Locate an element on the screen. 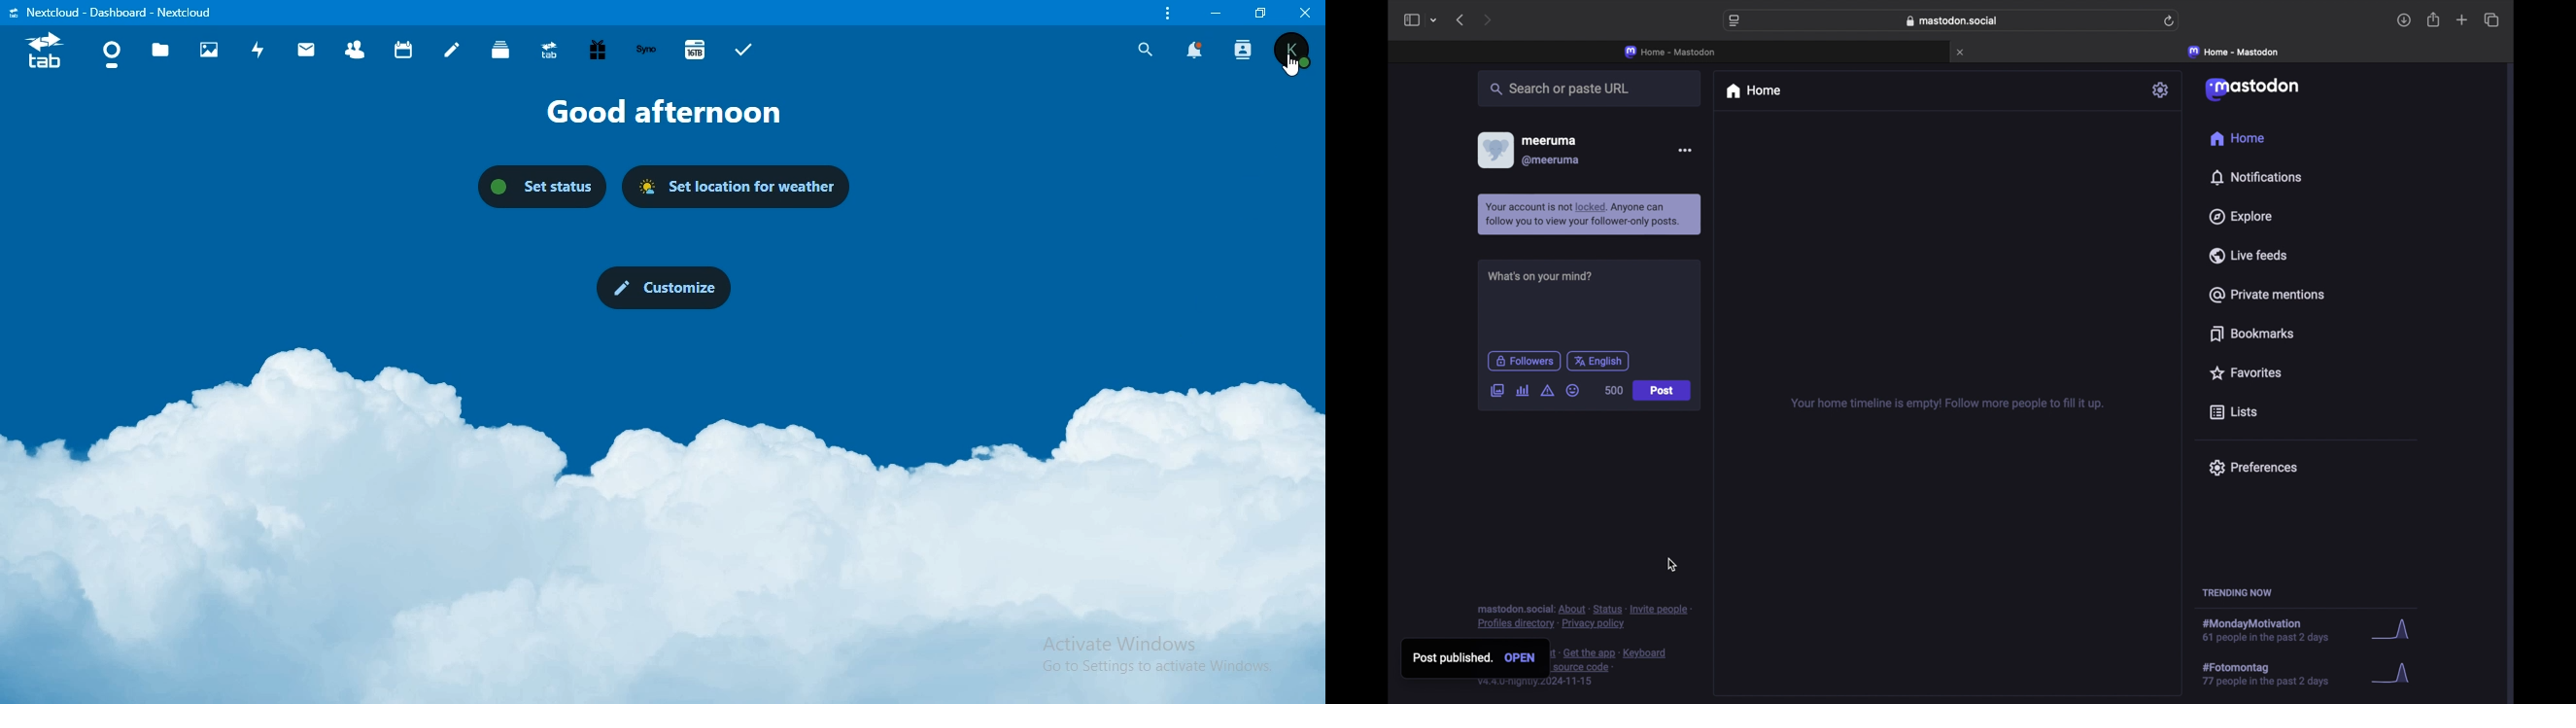 This screenshot has height=728, width=2576. dashboard is located at coordinates (110, 52).